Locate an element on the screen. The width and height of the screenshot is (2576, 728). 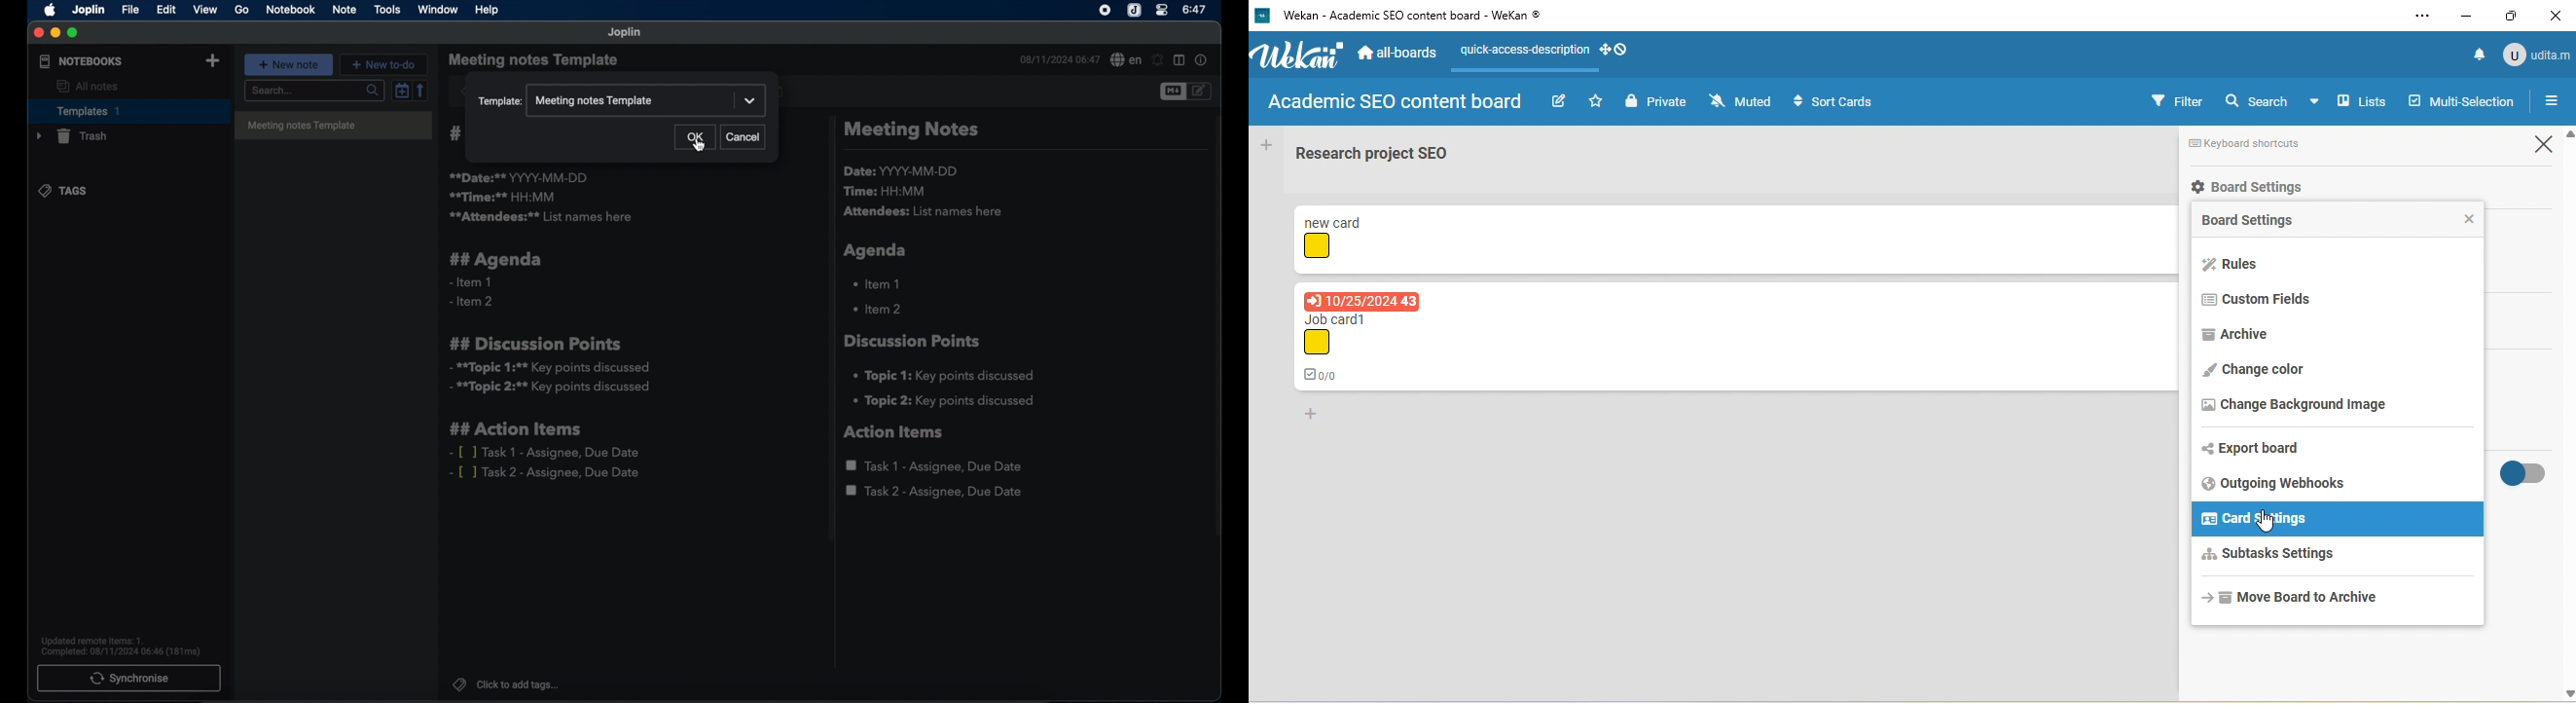
Joplin is located at coordinates (1134, 10).